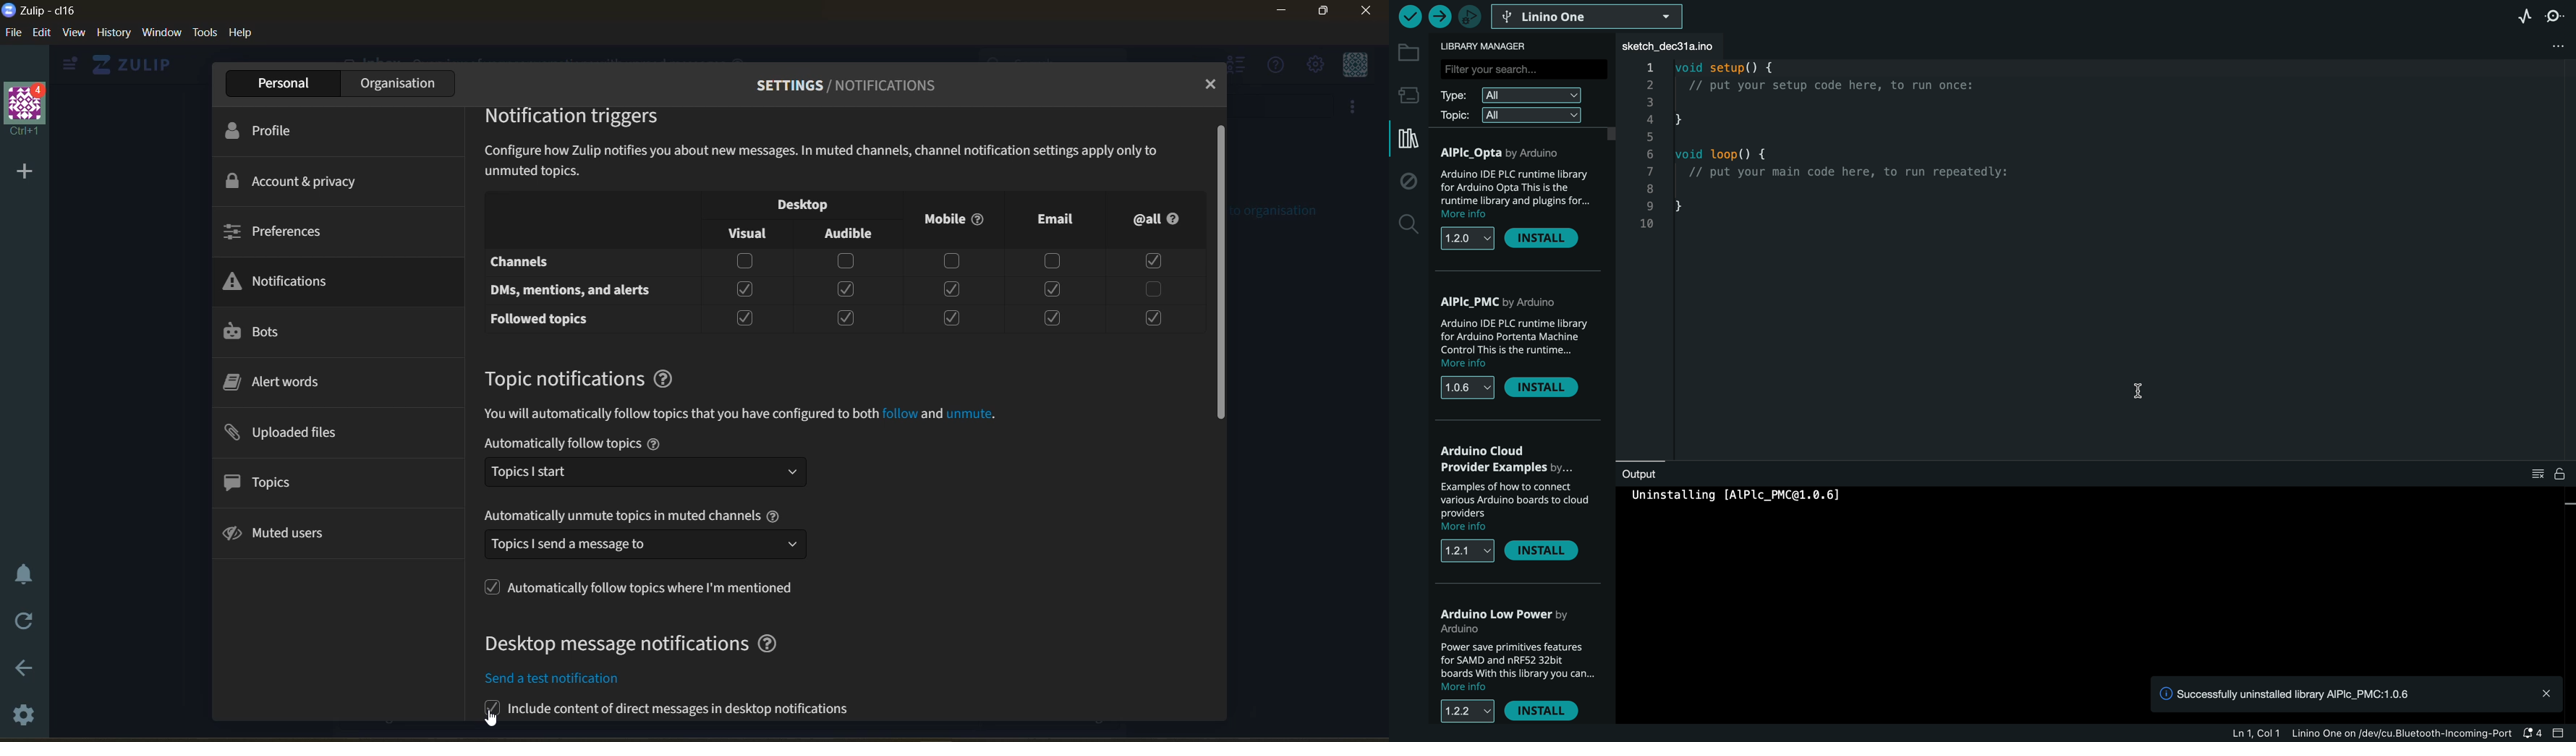  I want to click on view side bar, so click(72, 65).